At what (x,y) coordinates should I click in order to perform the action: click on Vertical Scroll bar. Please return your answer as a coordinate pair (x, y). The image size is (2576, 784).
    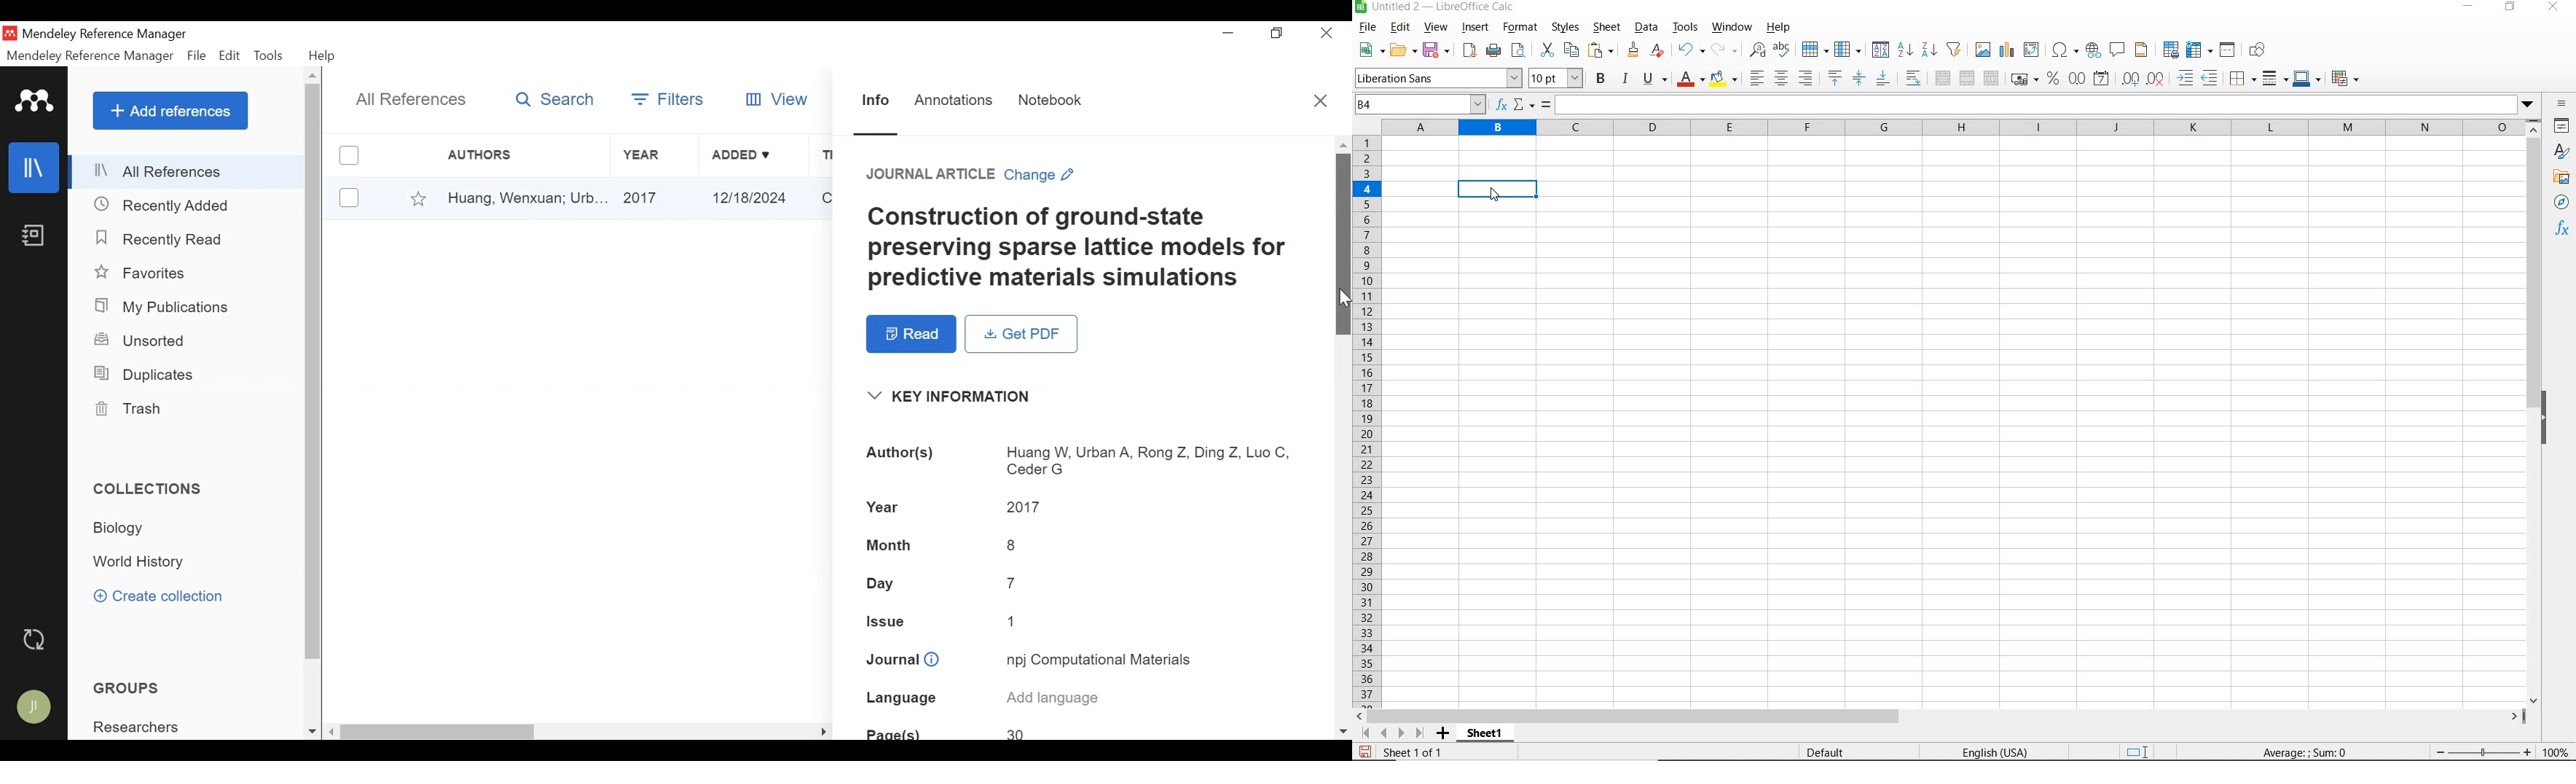
    Looking at the image, I should click on (1343, 245).